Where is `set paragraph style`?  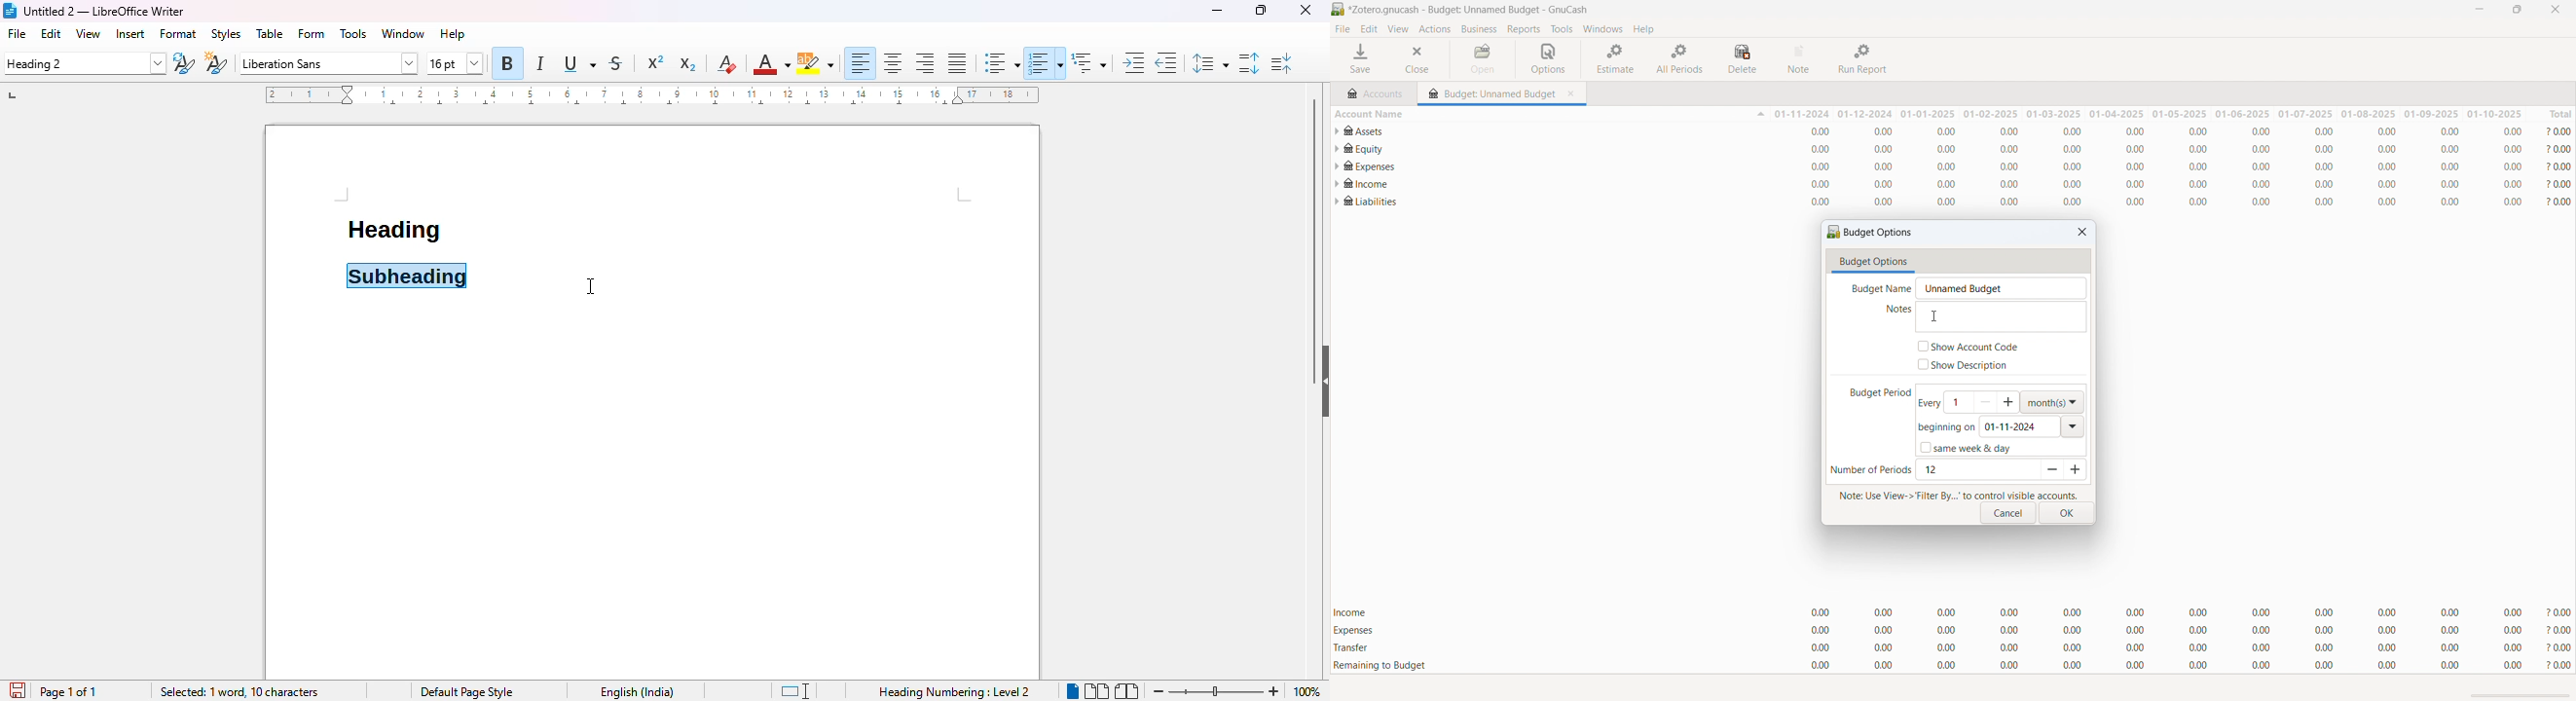
set paragraph style is located at coordinates (84, 63).